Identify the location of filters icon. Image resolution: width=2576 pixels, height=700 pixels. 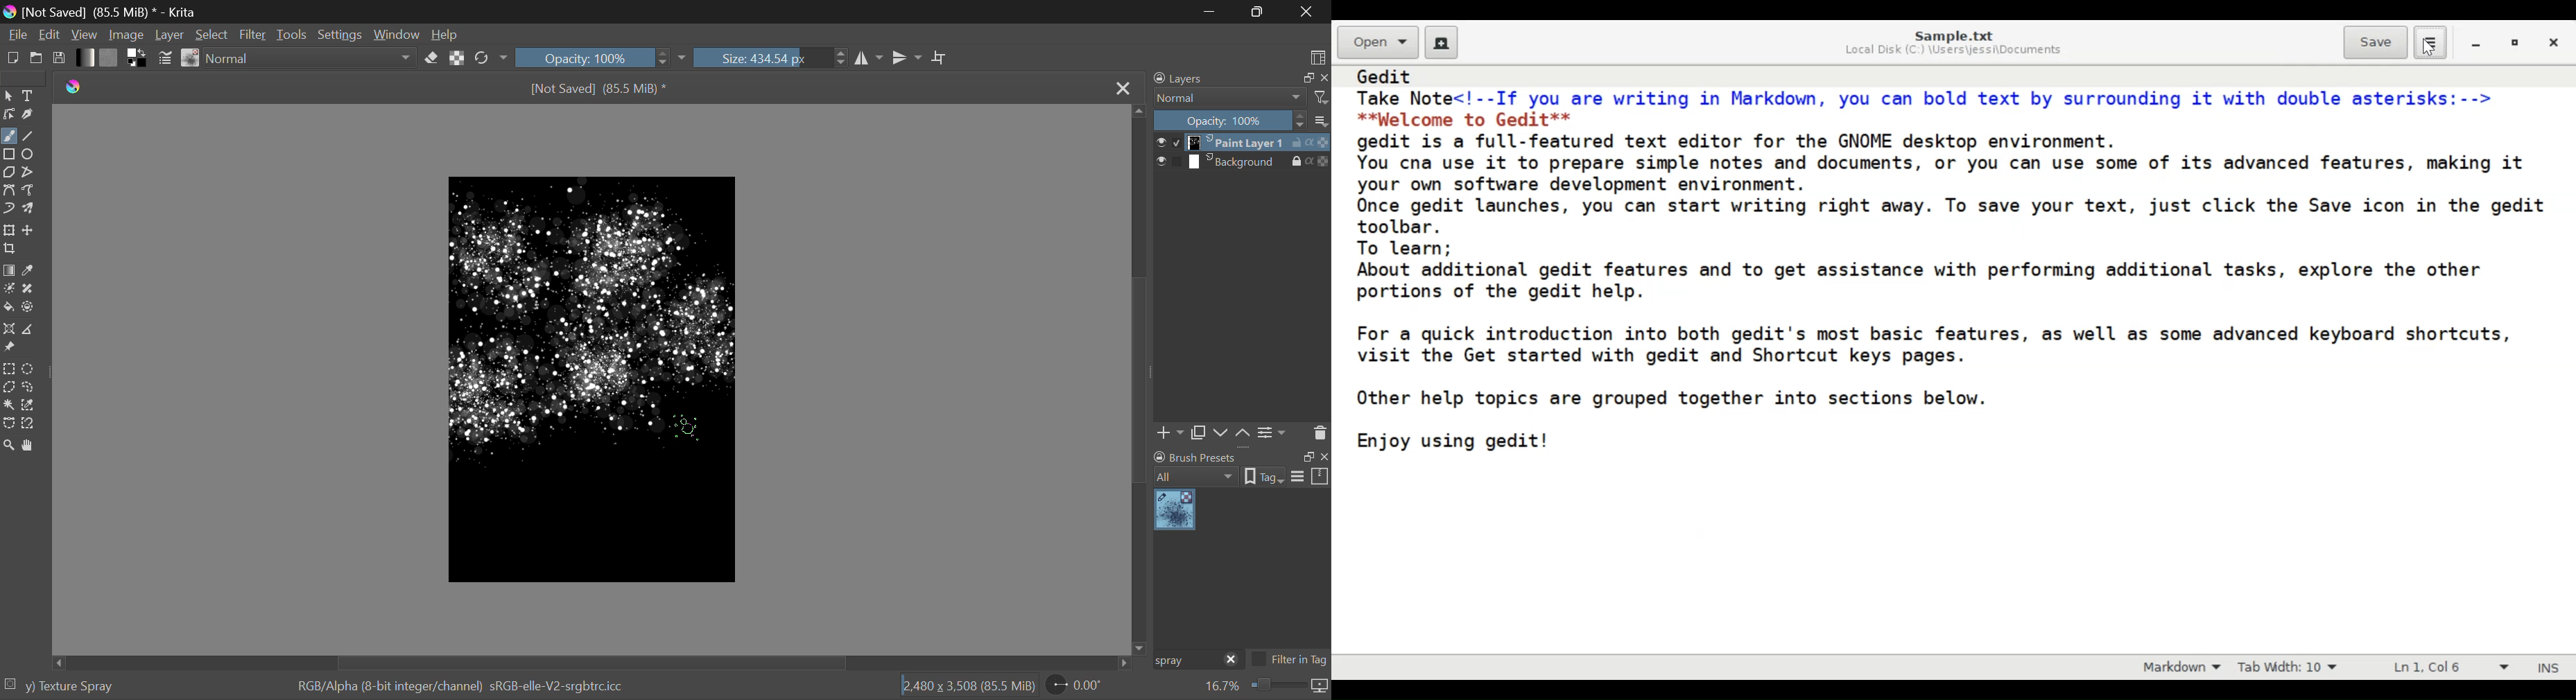
(1322, 96).